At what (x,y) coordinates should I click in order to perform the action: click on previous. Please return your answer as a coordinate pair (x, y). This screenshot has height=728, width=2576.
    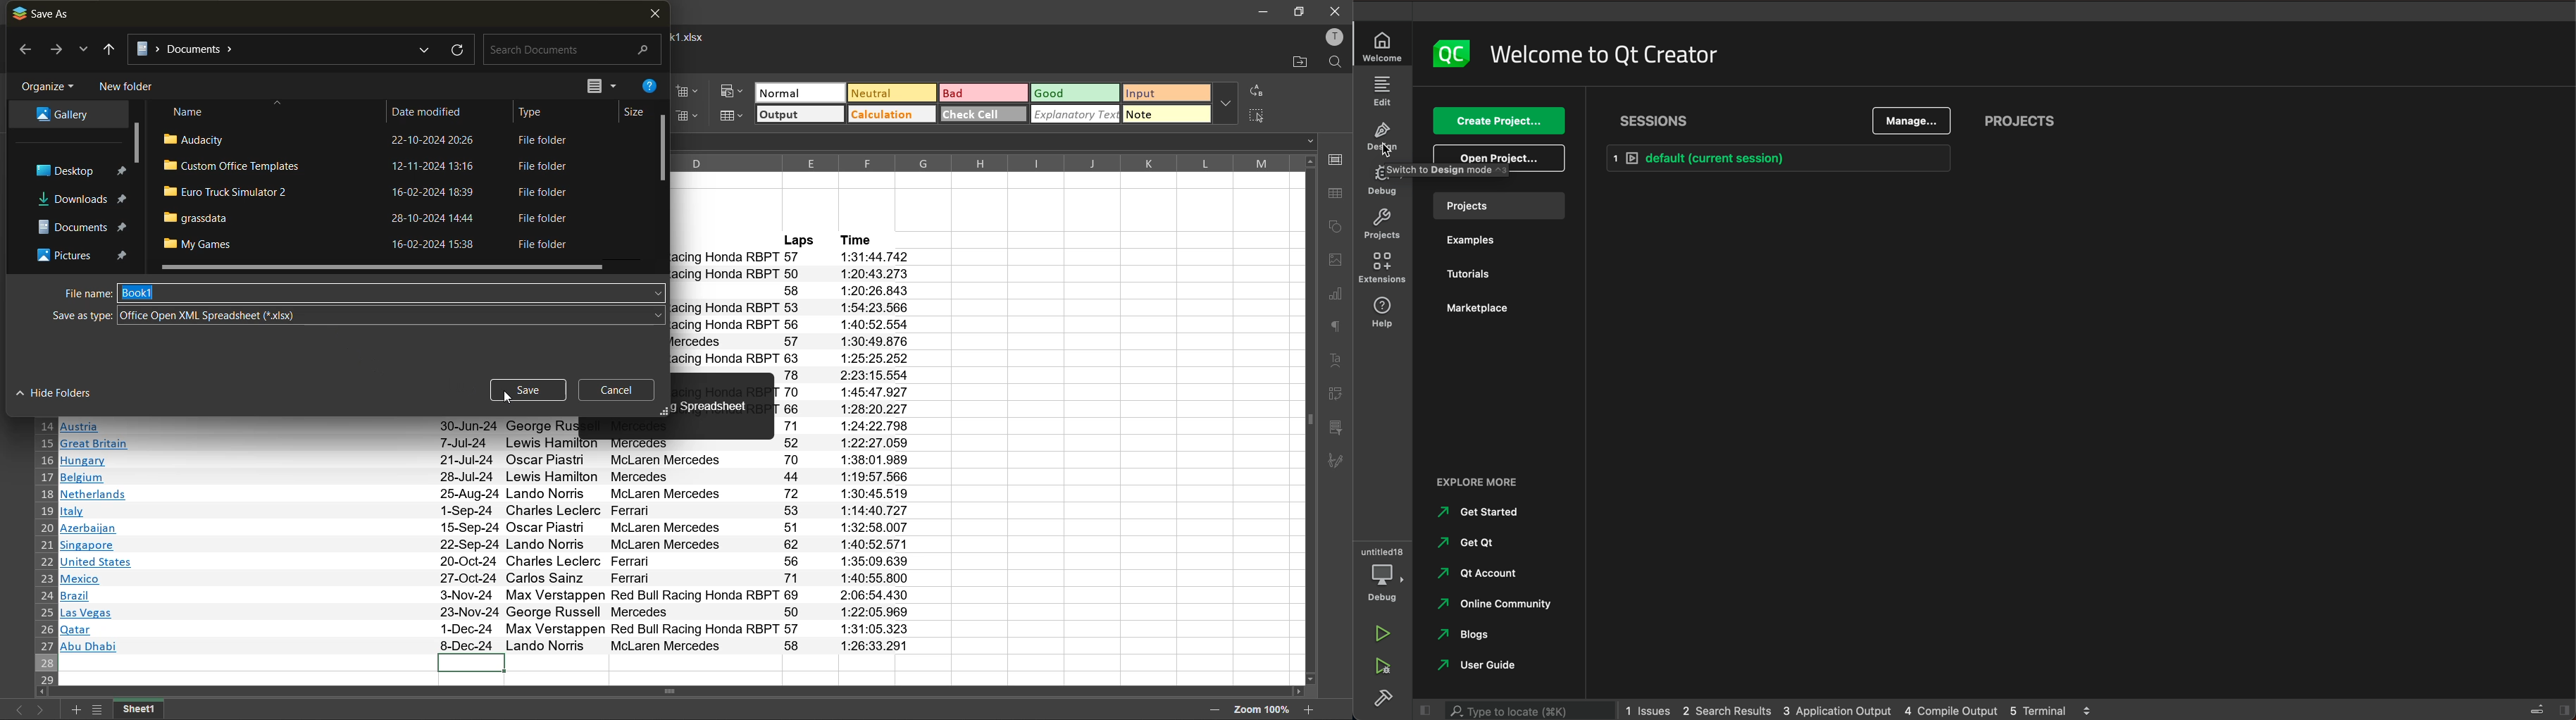
    Looking at the image, I should click on (15, 710).